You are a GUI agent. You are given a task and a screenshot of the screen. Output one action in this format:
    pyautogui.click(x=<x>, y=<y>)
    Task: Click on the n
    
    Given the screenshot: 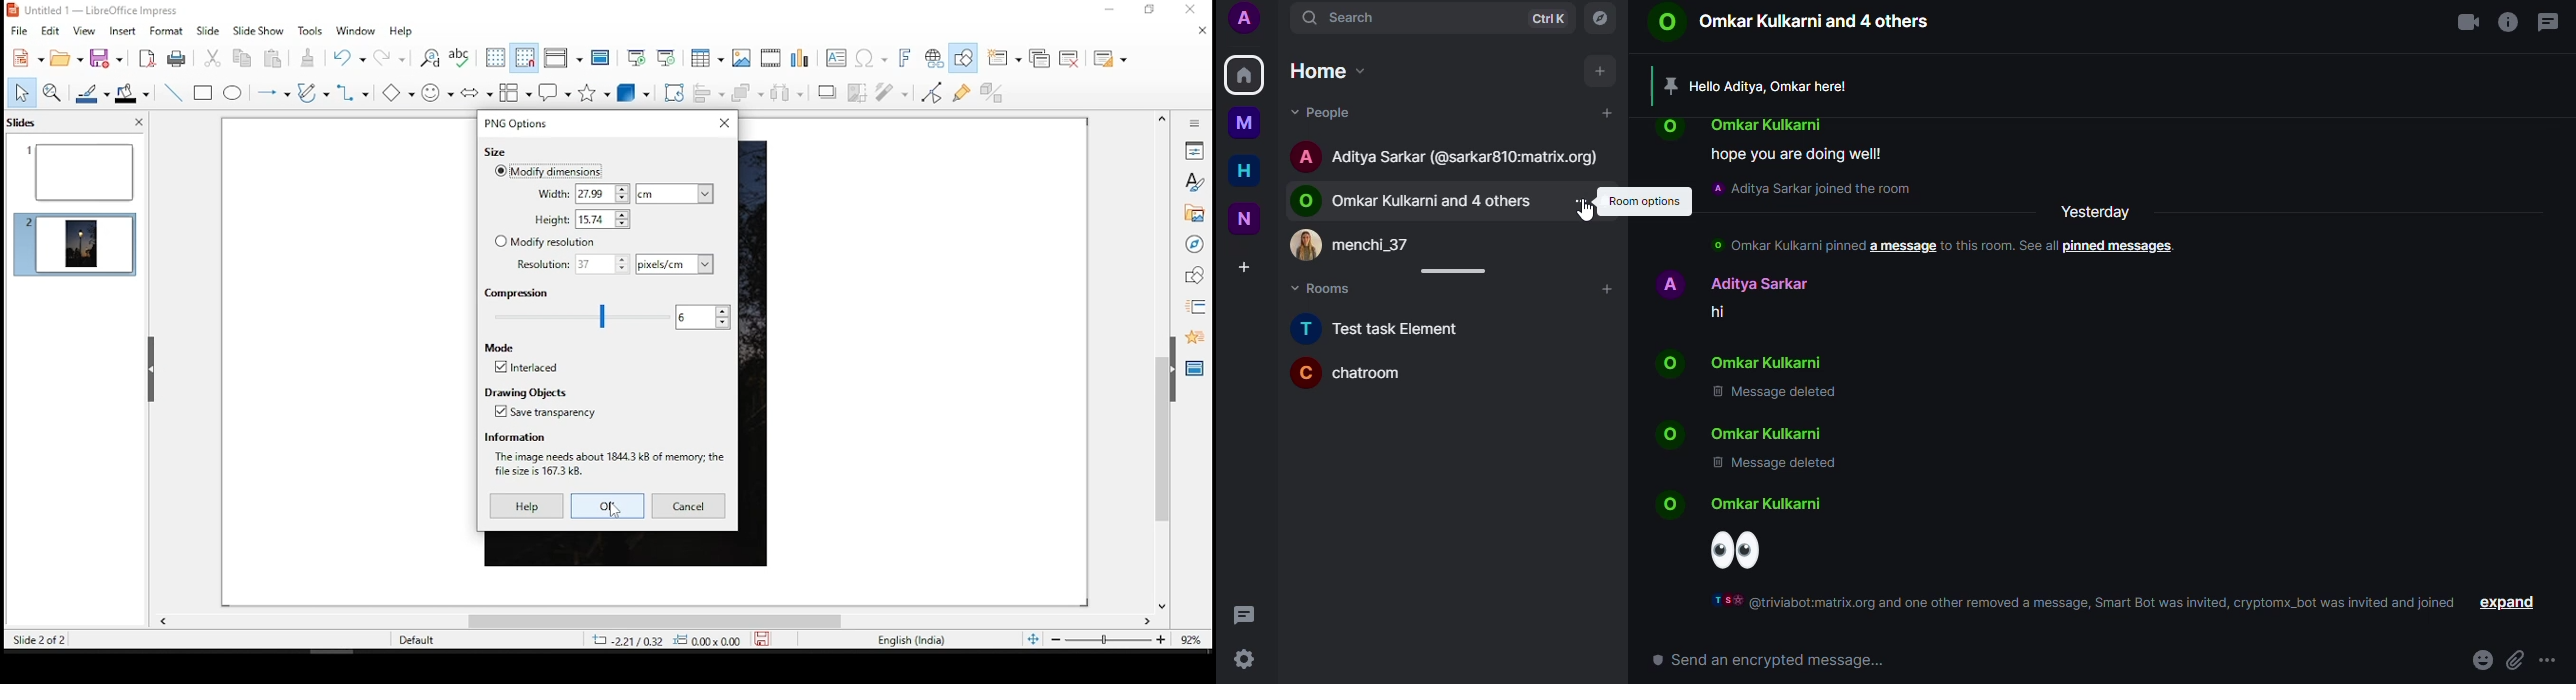 What is the action you would take?
    pyautogui.click(x=1251, y=218)
    